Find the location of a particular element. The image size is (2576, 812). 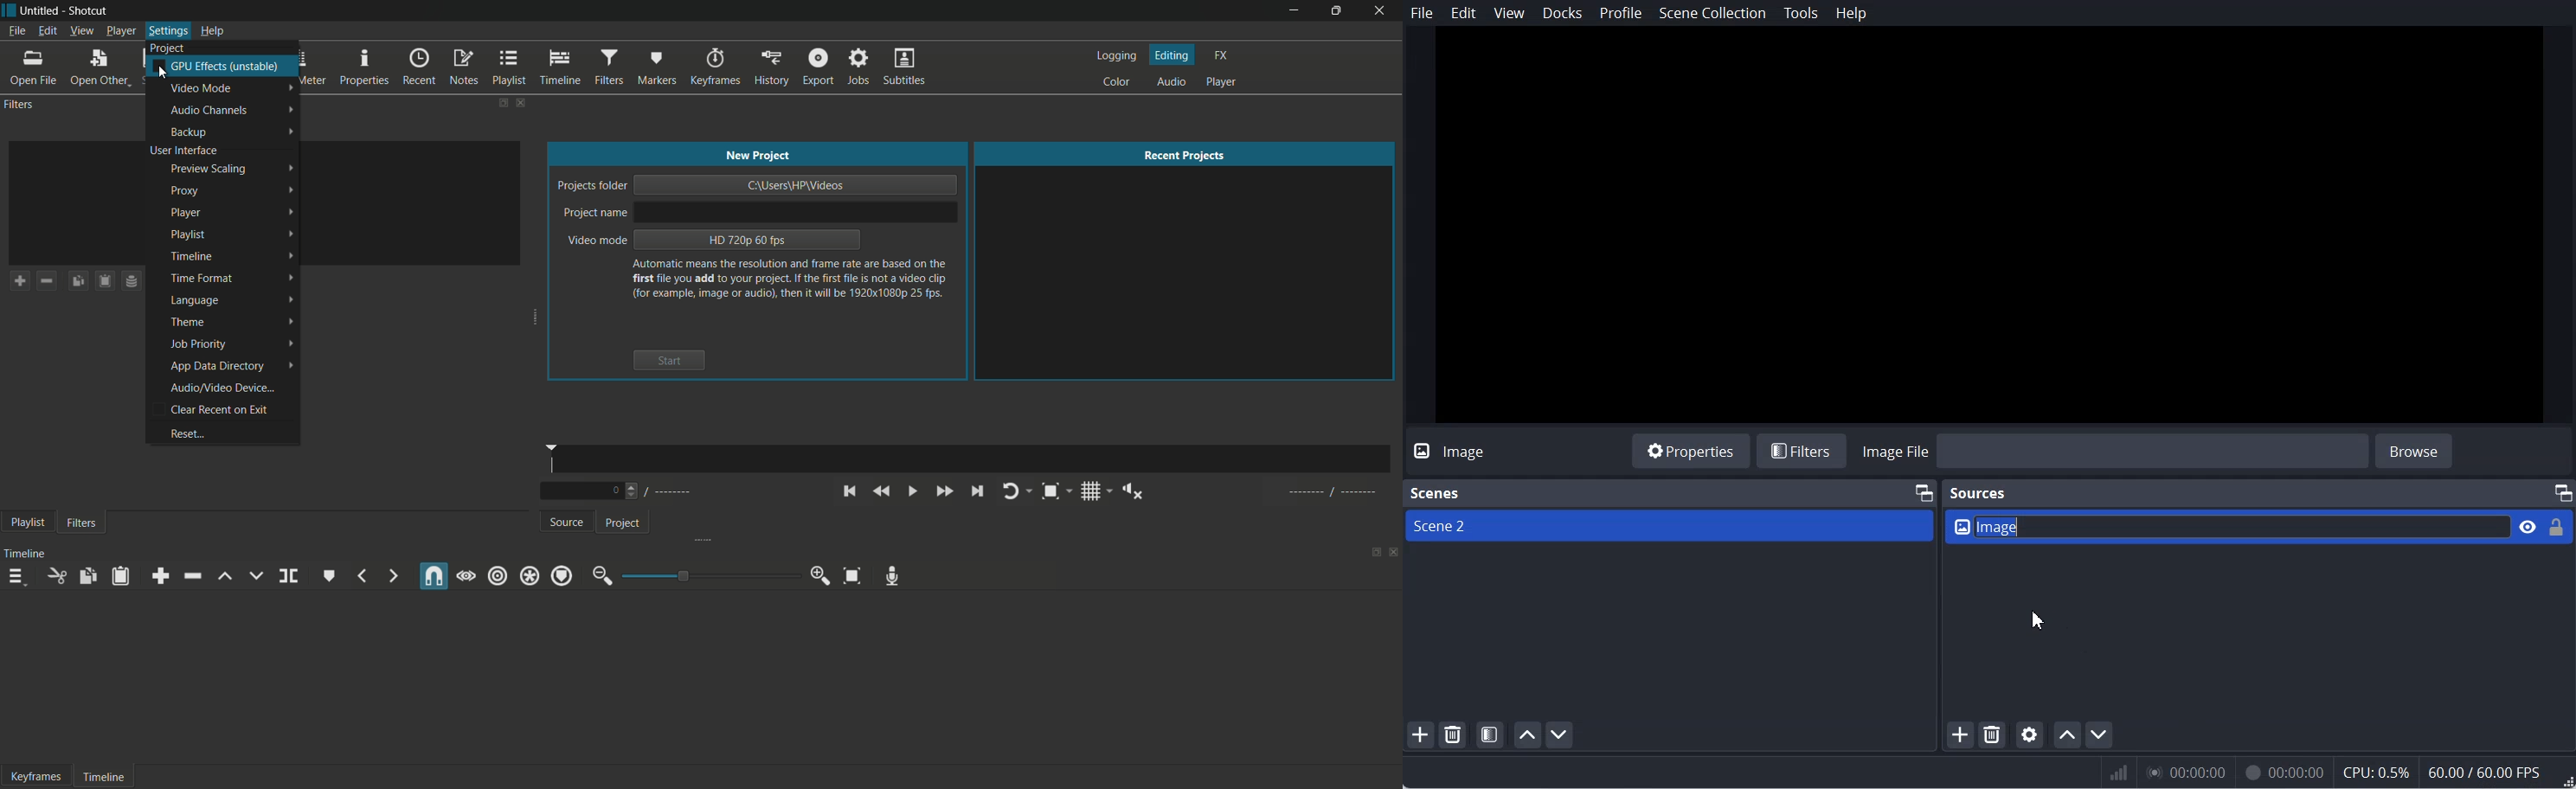

Scene is located at coordinates (1669, 526).